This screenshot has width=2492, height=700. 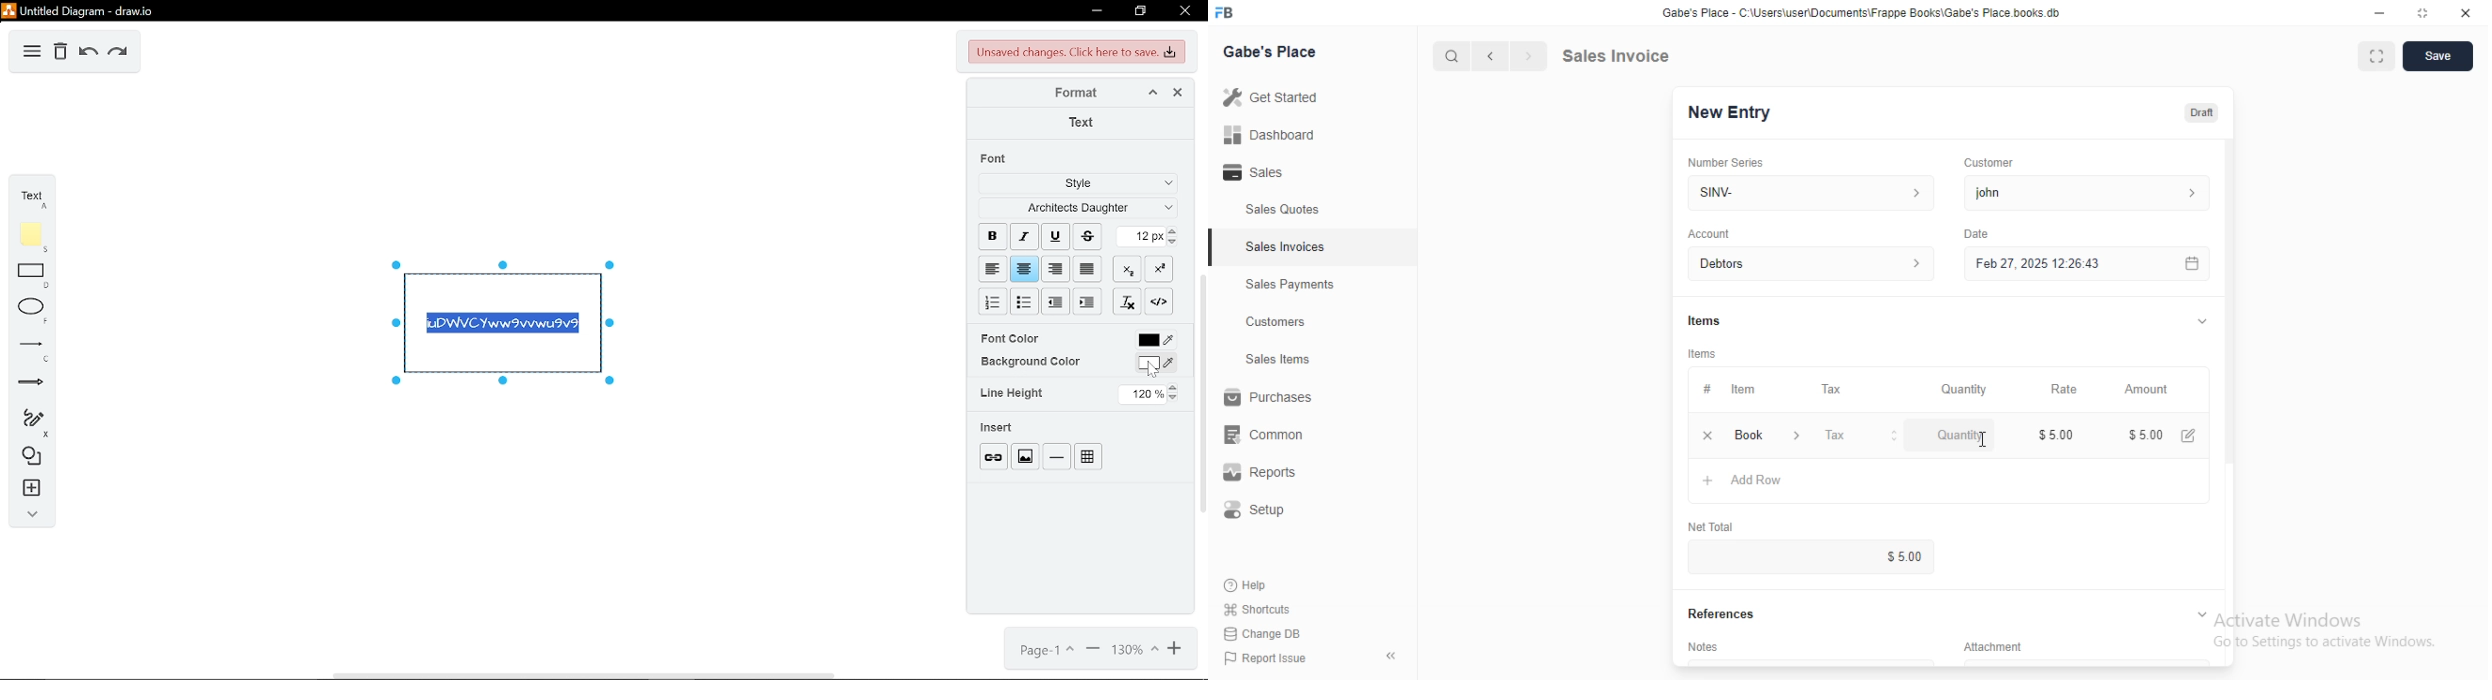 I want to click on Logo, so click(x=1232, y=13).